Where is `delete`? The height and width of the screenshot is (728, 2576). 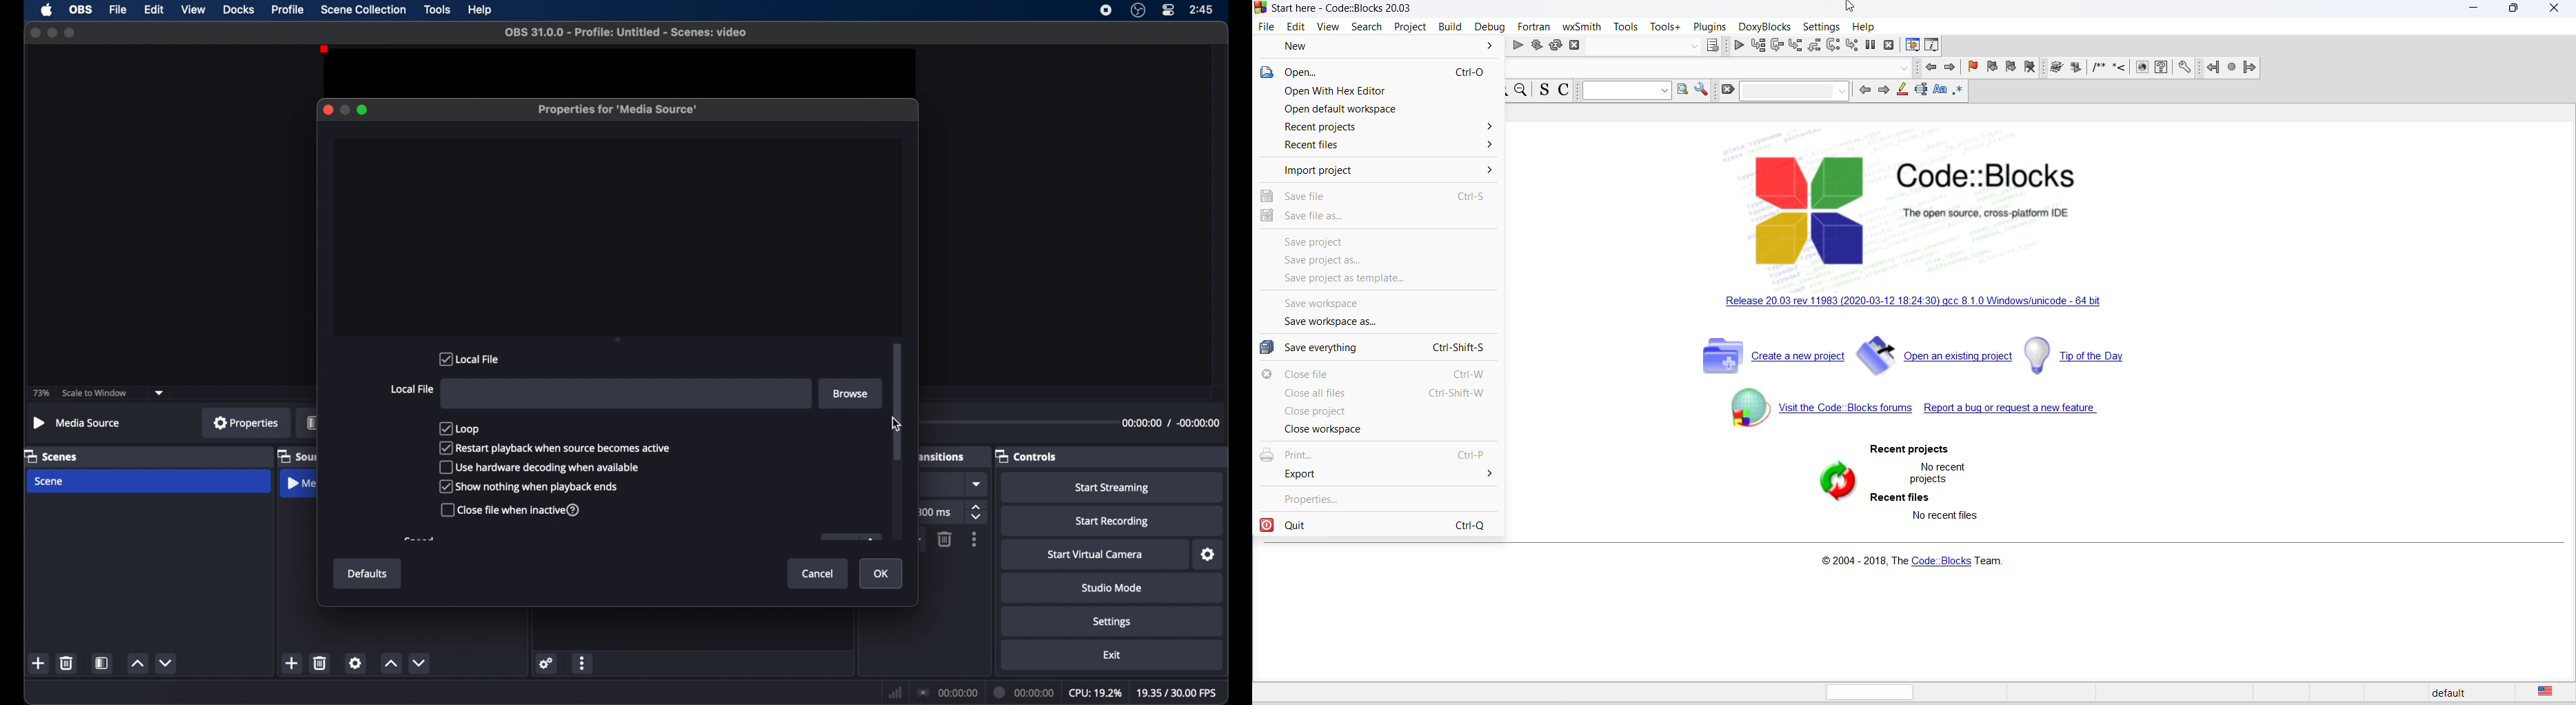 delete is located at coordinates (944, 539).